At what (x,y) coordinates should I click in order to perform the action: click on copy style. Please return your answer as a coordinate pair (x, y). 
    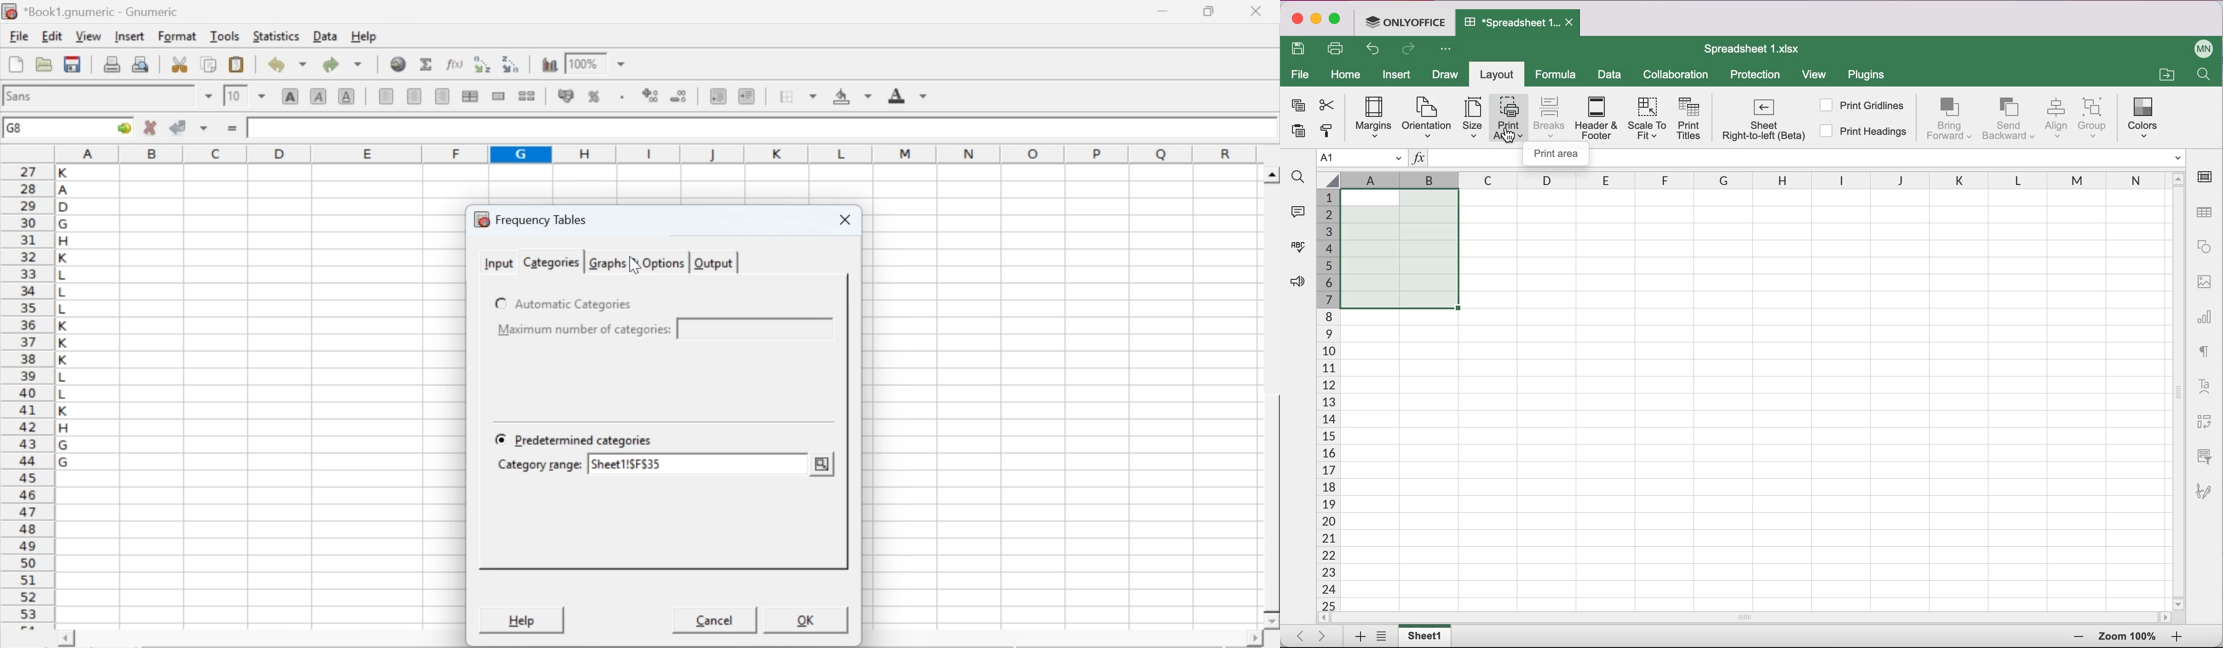
    Looking at the image, I should click on (1326, 134).